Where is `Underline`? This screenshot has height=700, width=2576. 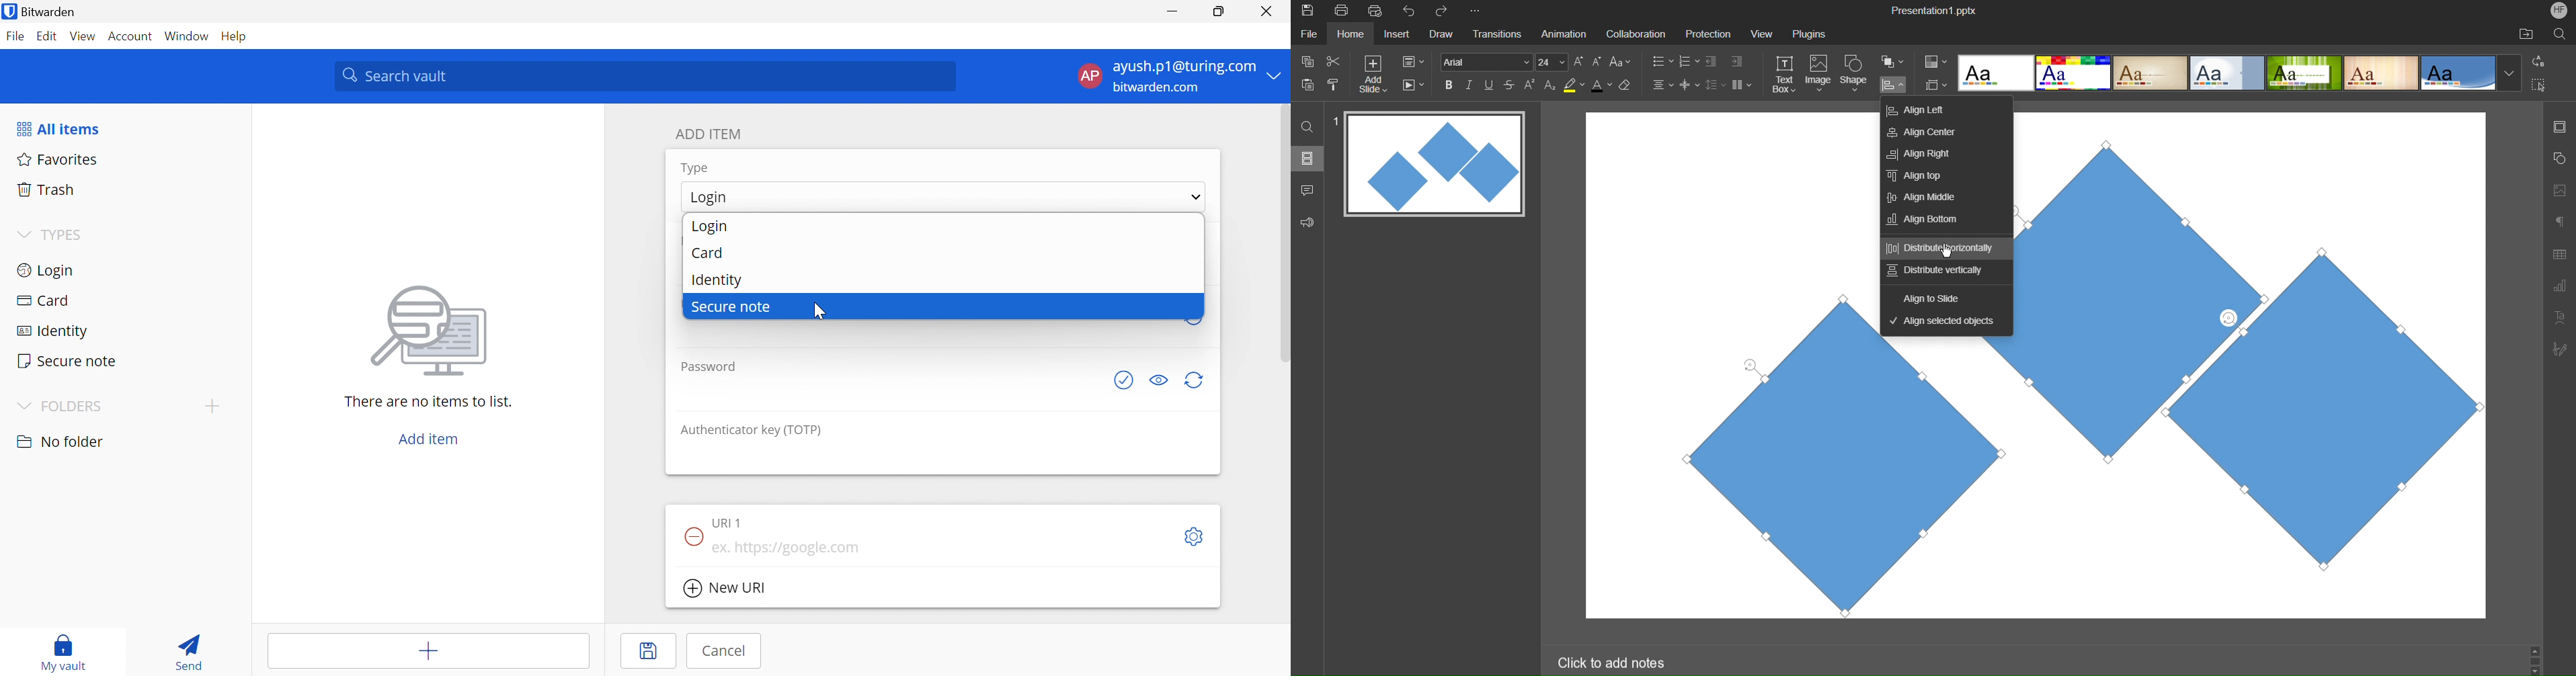
Underline is located at coordinates (1490, 85).